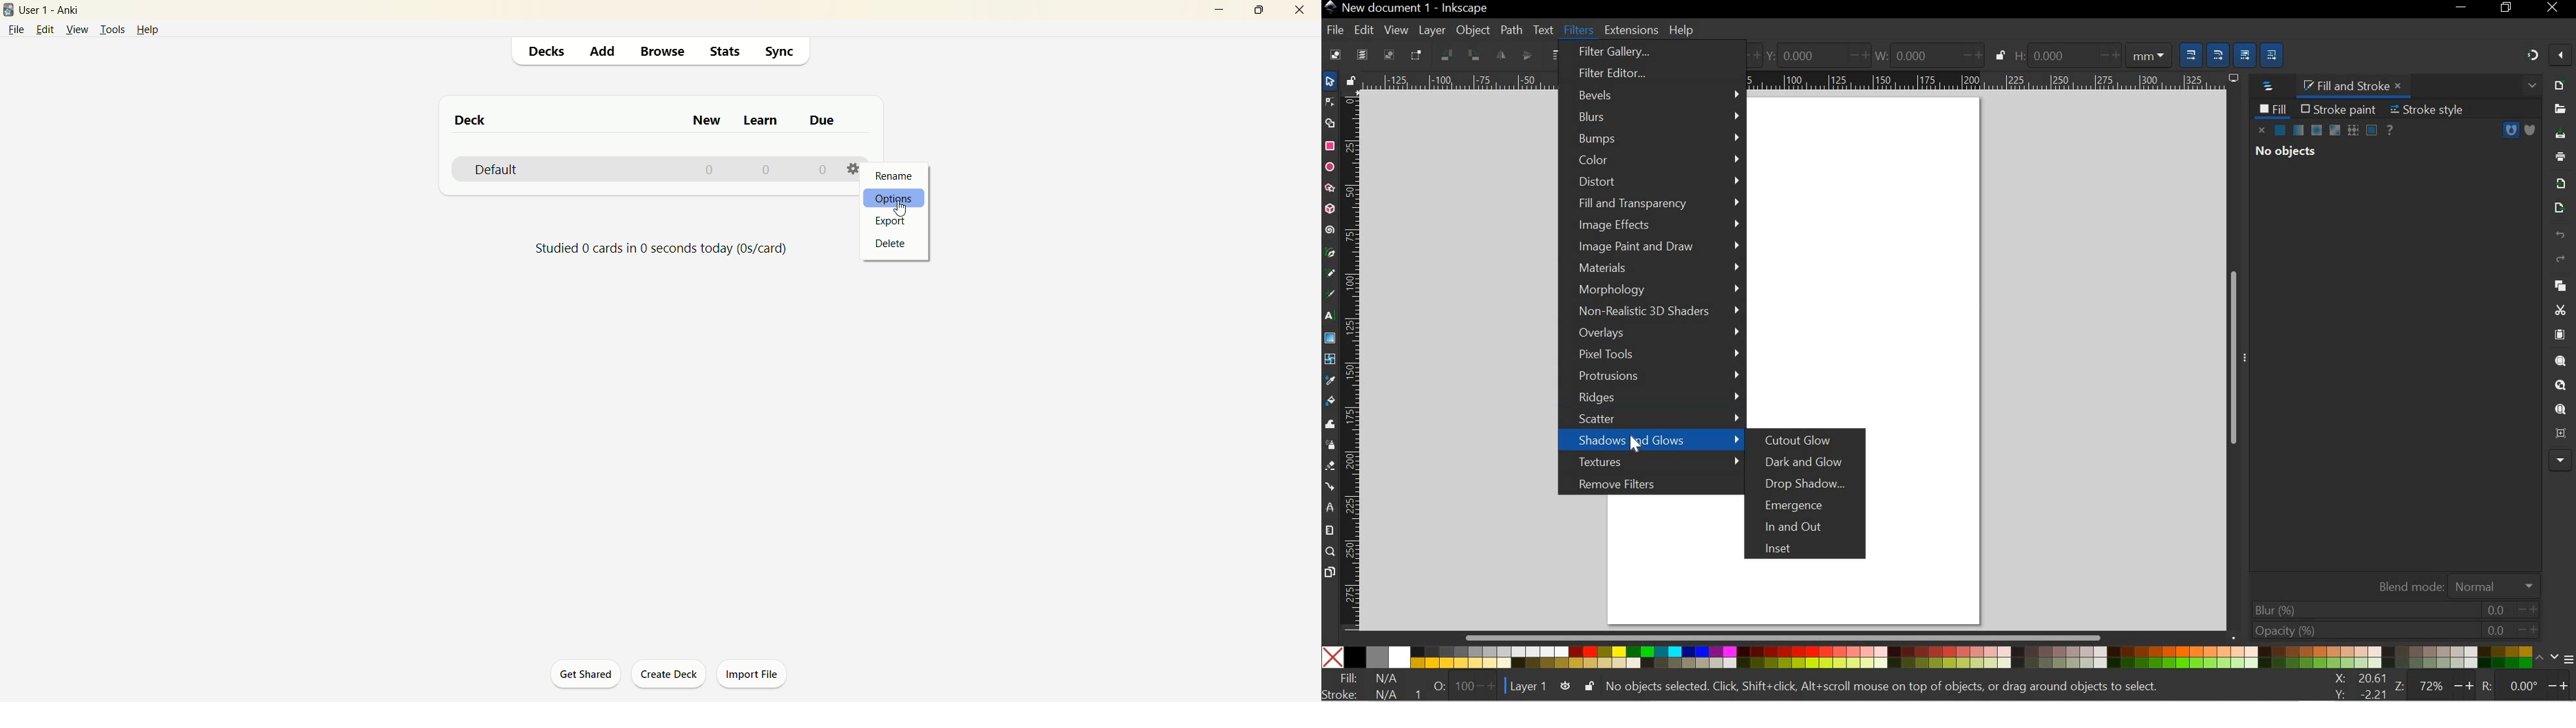 The width and height of the screenshot is (2576, 728). Describe the element at coordinates (712, 171) in the screenshot. I see `0` at that location.